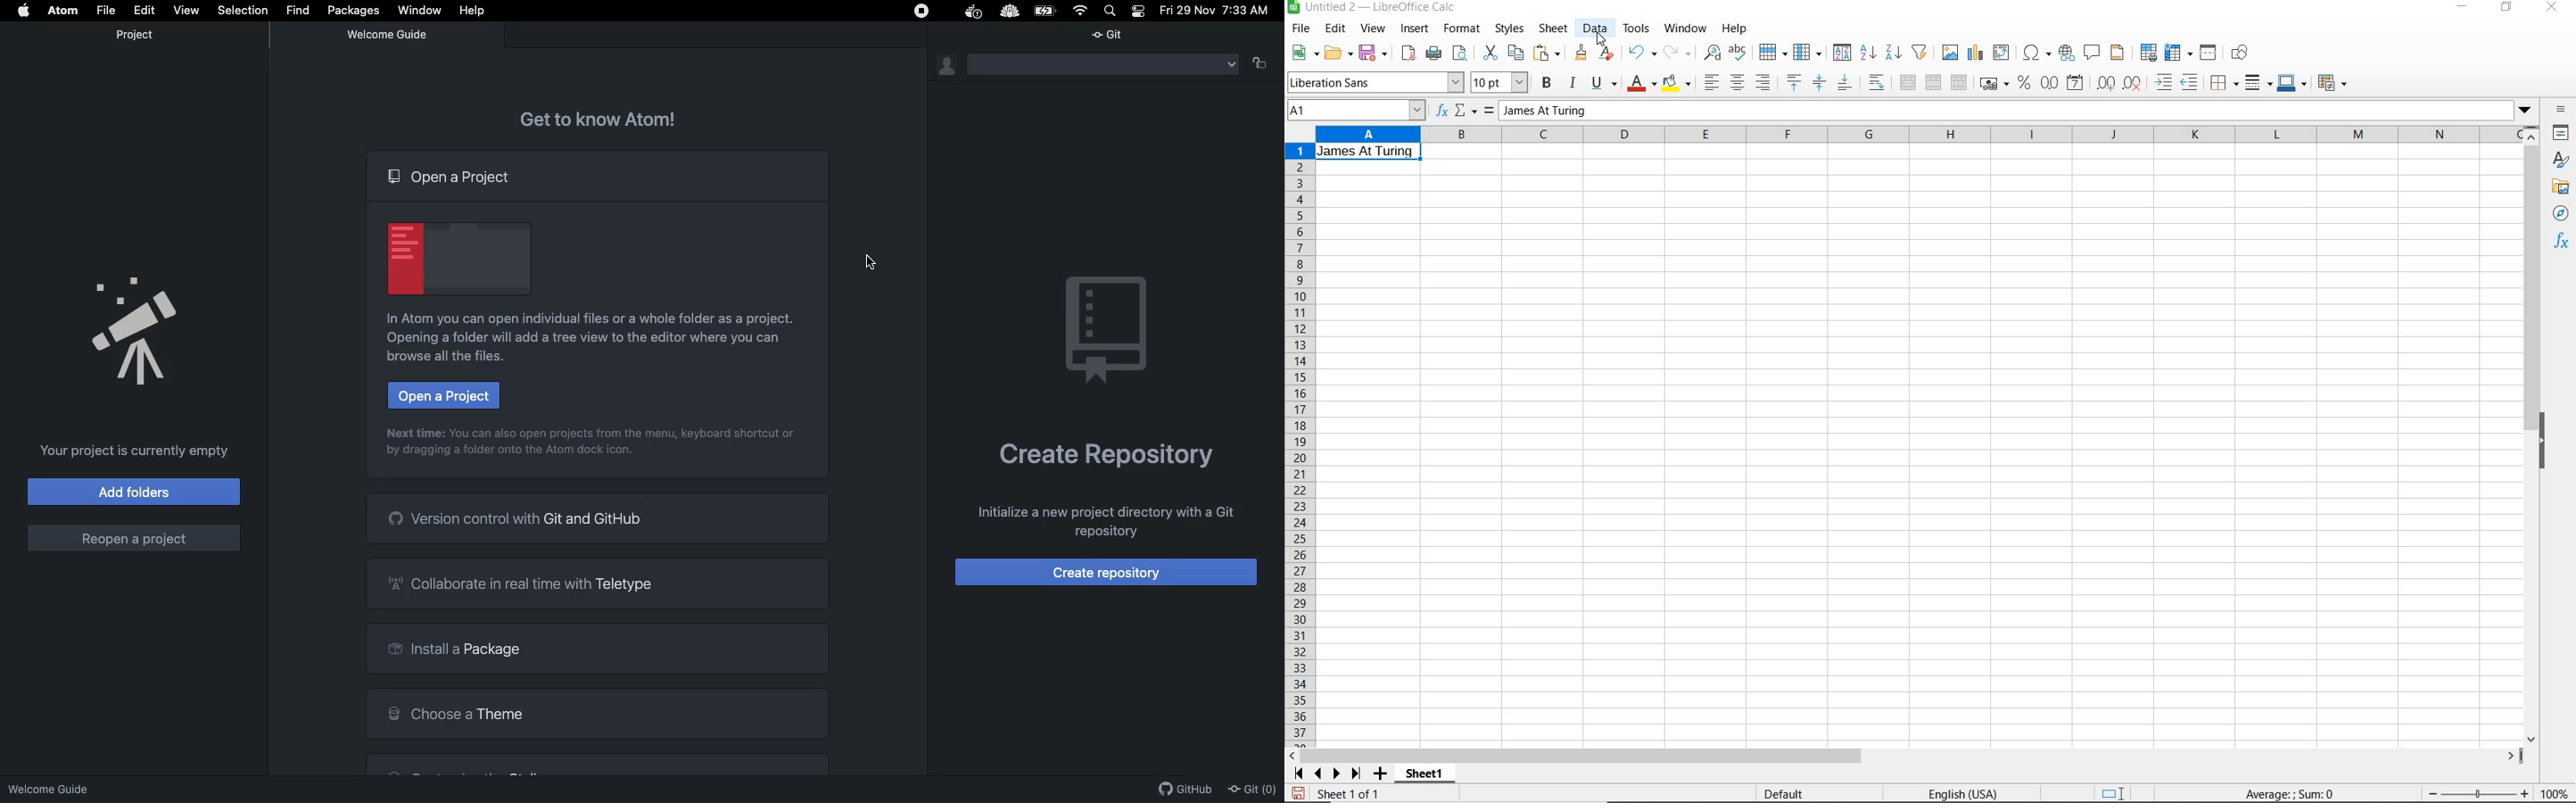  I want to click on font color dark, so click(1643, 83).